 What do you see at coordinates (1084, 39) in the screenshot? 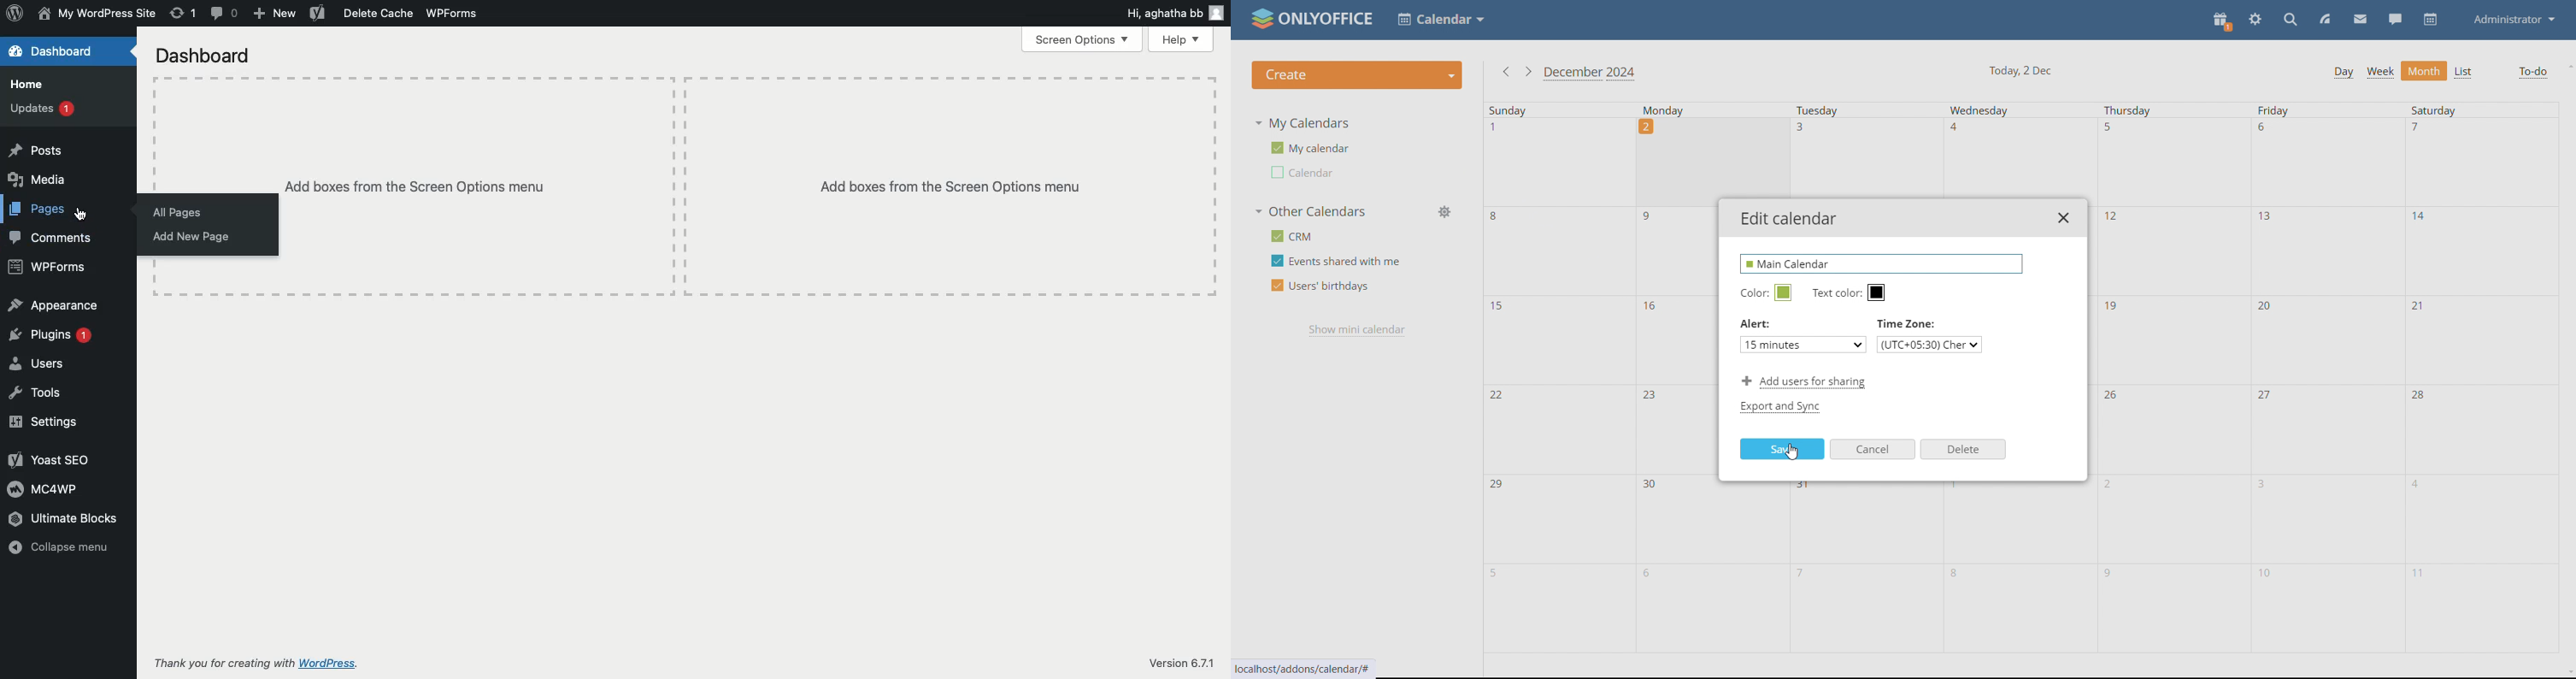
I see `Screen options` at bounding box center [1084, 39].